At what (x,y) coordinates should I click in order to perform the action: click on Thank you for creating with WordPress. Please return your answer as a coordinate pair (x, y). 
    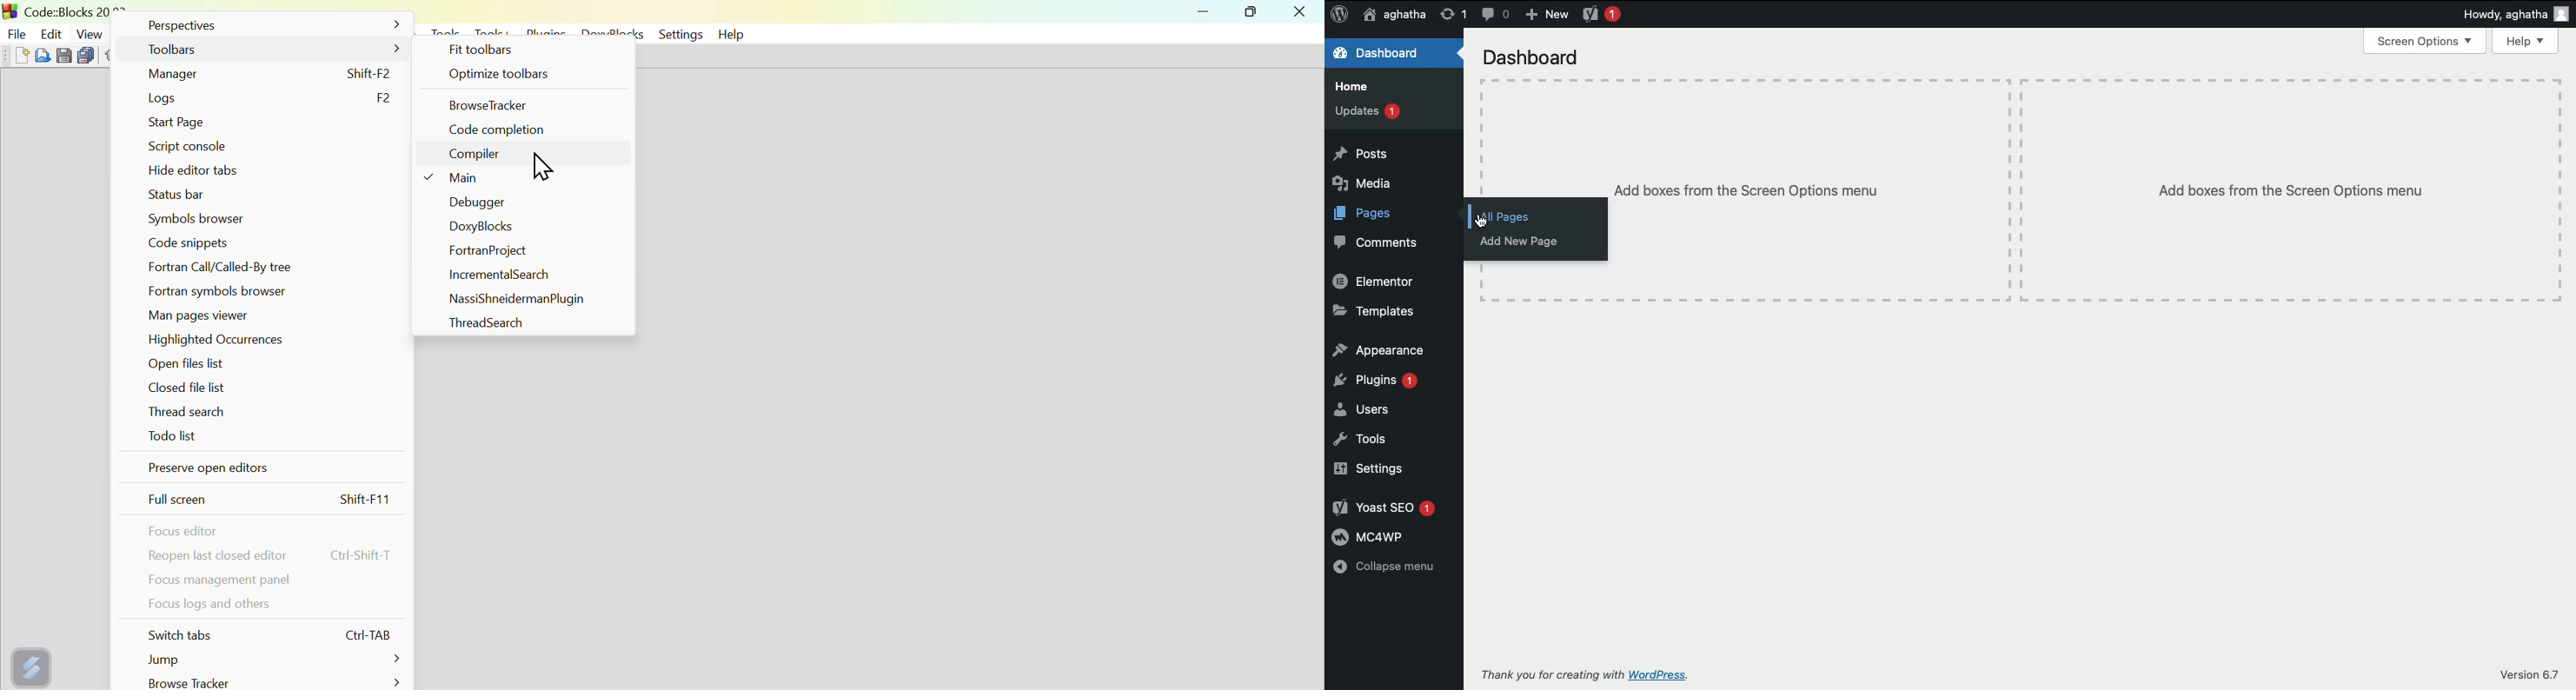
    Looking at the image, I should click on (1584, 674).